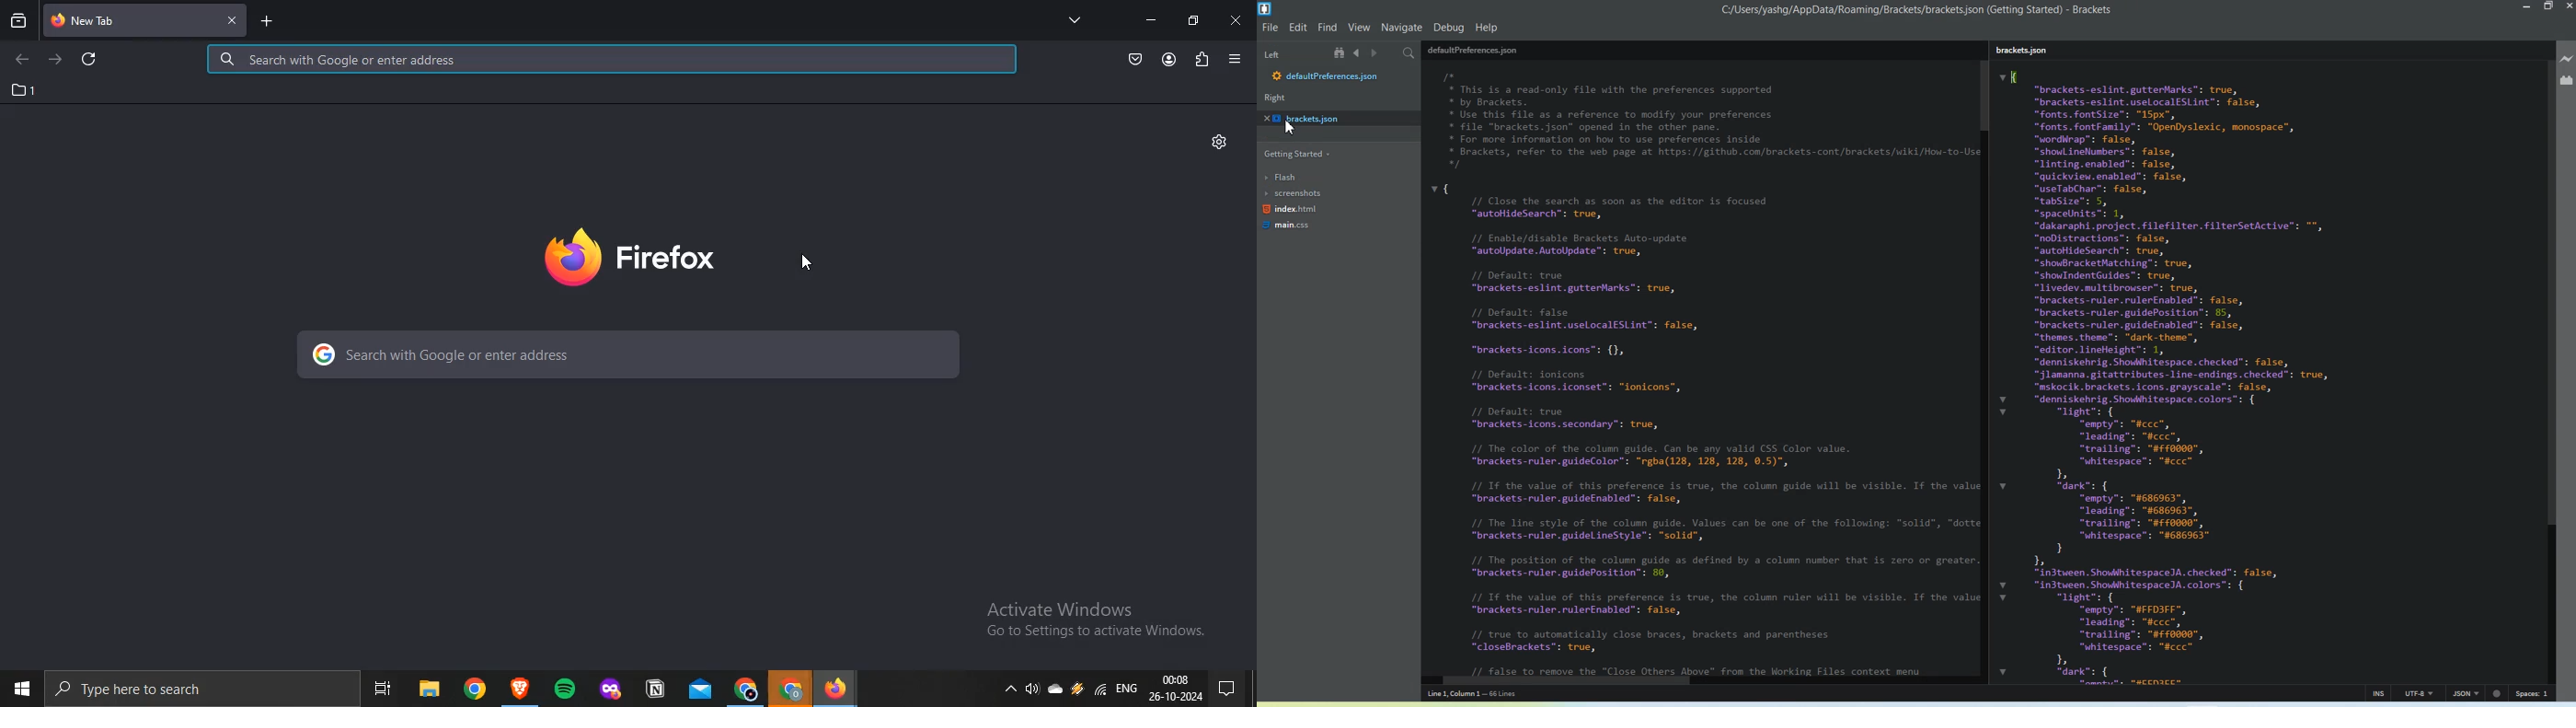 This screenshot has width=2576, height=728. I want to click on I
"brackets-eslint.gutterMarks”: true,
"brackets-eslint.uselocalESLint": false,
"fonts. fontSize": "15px”,
"fonts. fontFamily": "OpenDyslexic, monospace”,
"wordWrap™: false,
"shoul ineNumbers”: false,
"linting.enabled”: false,
"quickview.enabled”: false,
"useTabChar": false,
"tabSize": 5,
"spaceUnits™: 1,
"dakaraphi project. filefilter.filterSetActive™: ",
"noDistractions”: false,
autoHideSearch™: true,
"showBracketMatching”: true,
"showIndentGuides”: true,
"livedev.multibrowser”: true,
"brackets-ruler.rulerEnabled”: false,
"brackets-ruler.guidePosition”: 85,
"brackets-ruler.guideEnabled”: false,
"themes. theme": “dark-theme",
“editor.lineHeight”: 1,
"denniskehrig.Showhitespace. checked”: false,
"jlamanna.gitattributes-line-endings. checked": true,
"mskocik.brackets.icons.grayscale”: false,
"denniskehrig. Showhitespace. colors”: {
"light": {
empty”: "#ccc”,
leading”: “#ccc”,
“trailing”: "#ff0000",
“whitespace”: "#ccc”
1
"dark": {
empty”: "#686963",
"leading": "#686963",
"trailing": "#ff0000",
“whitespace”: "#686963"
}
1,
"in3tween. ShowhlhitespaceJA. checked": false,
"in3tween. Showhlhi tespaceJA. colors”: {
"light": {
empty”: "#FFD3FF",
"leading": “#ccc”,
“trailing”: "#ff0000",
“whitespace”: "#ccc”
1
"dark": {, so click(2266, 376).